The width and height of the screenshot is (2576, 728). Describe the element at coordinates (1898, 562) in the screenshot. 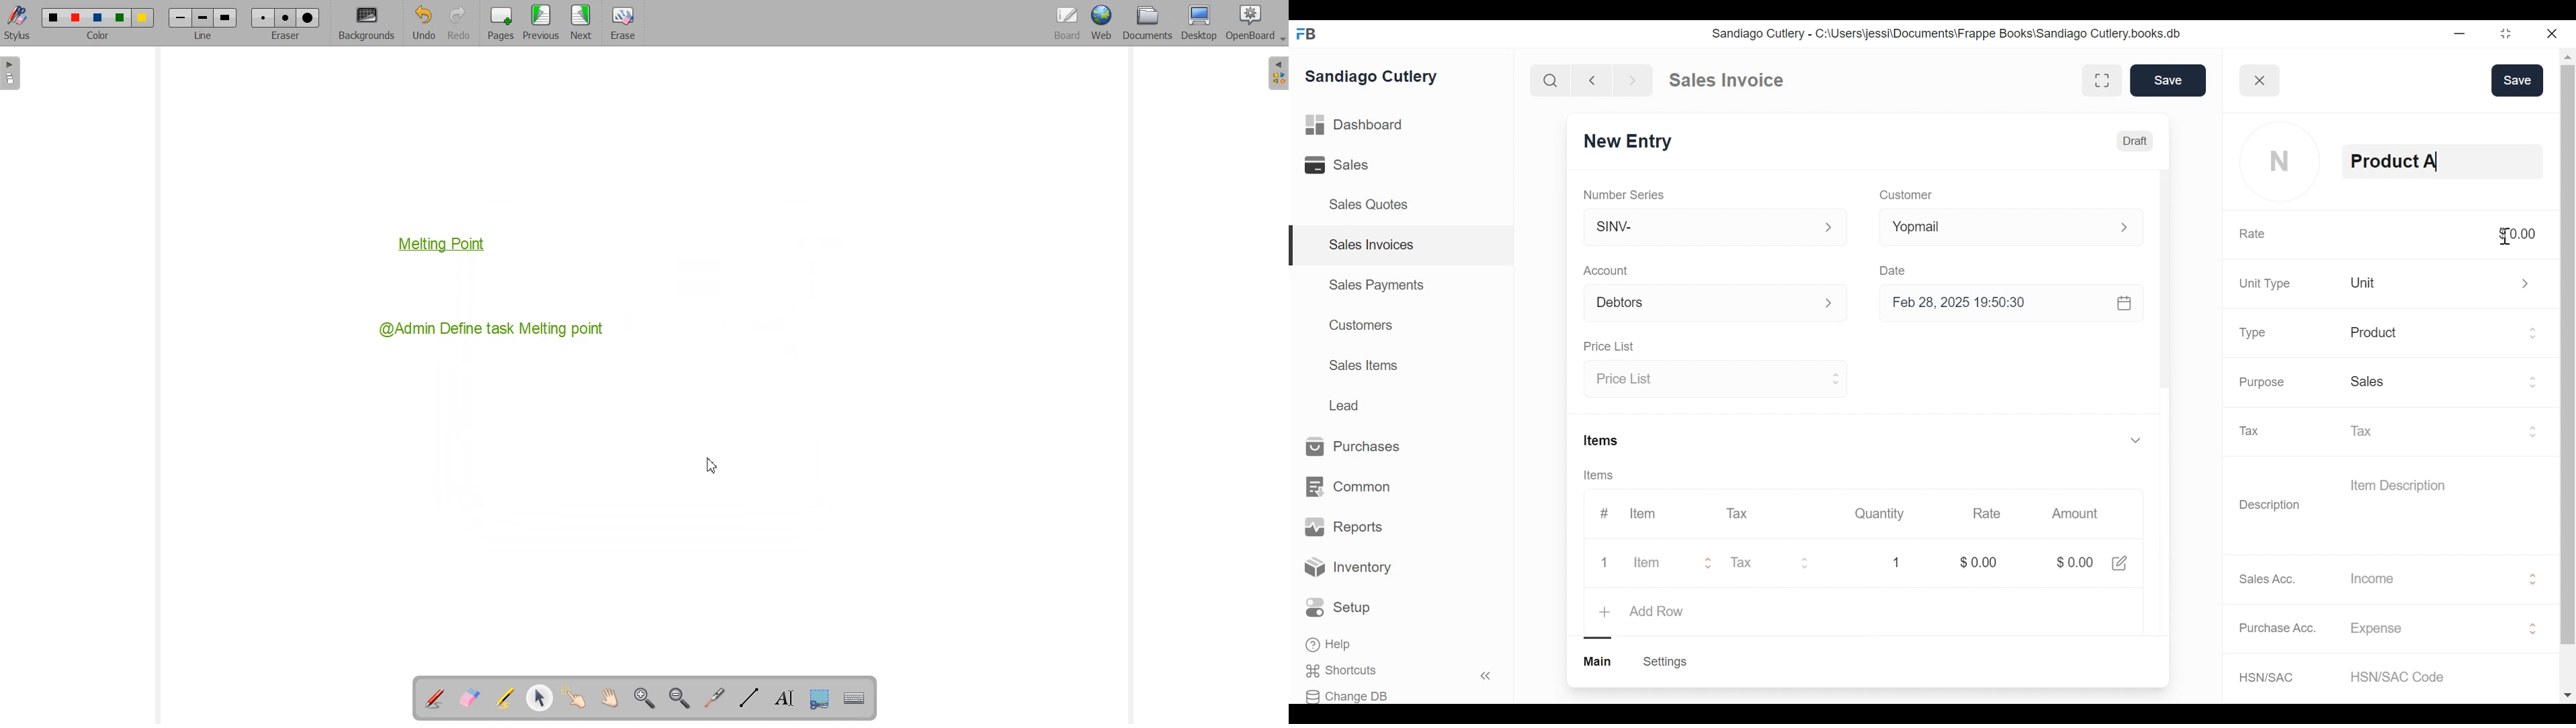

I see `1 ` at that location.